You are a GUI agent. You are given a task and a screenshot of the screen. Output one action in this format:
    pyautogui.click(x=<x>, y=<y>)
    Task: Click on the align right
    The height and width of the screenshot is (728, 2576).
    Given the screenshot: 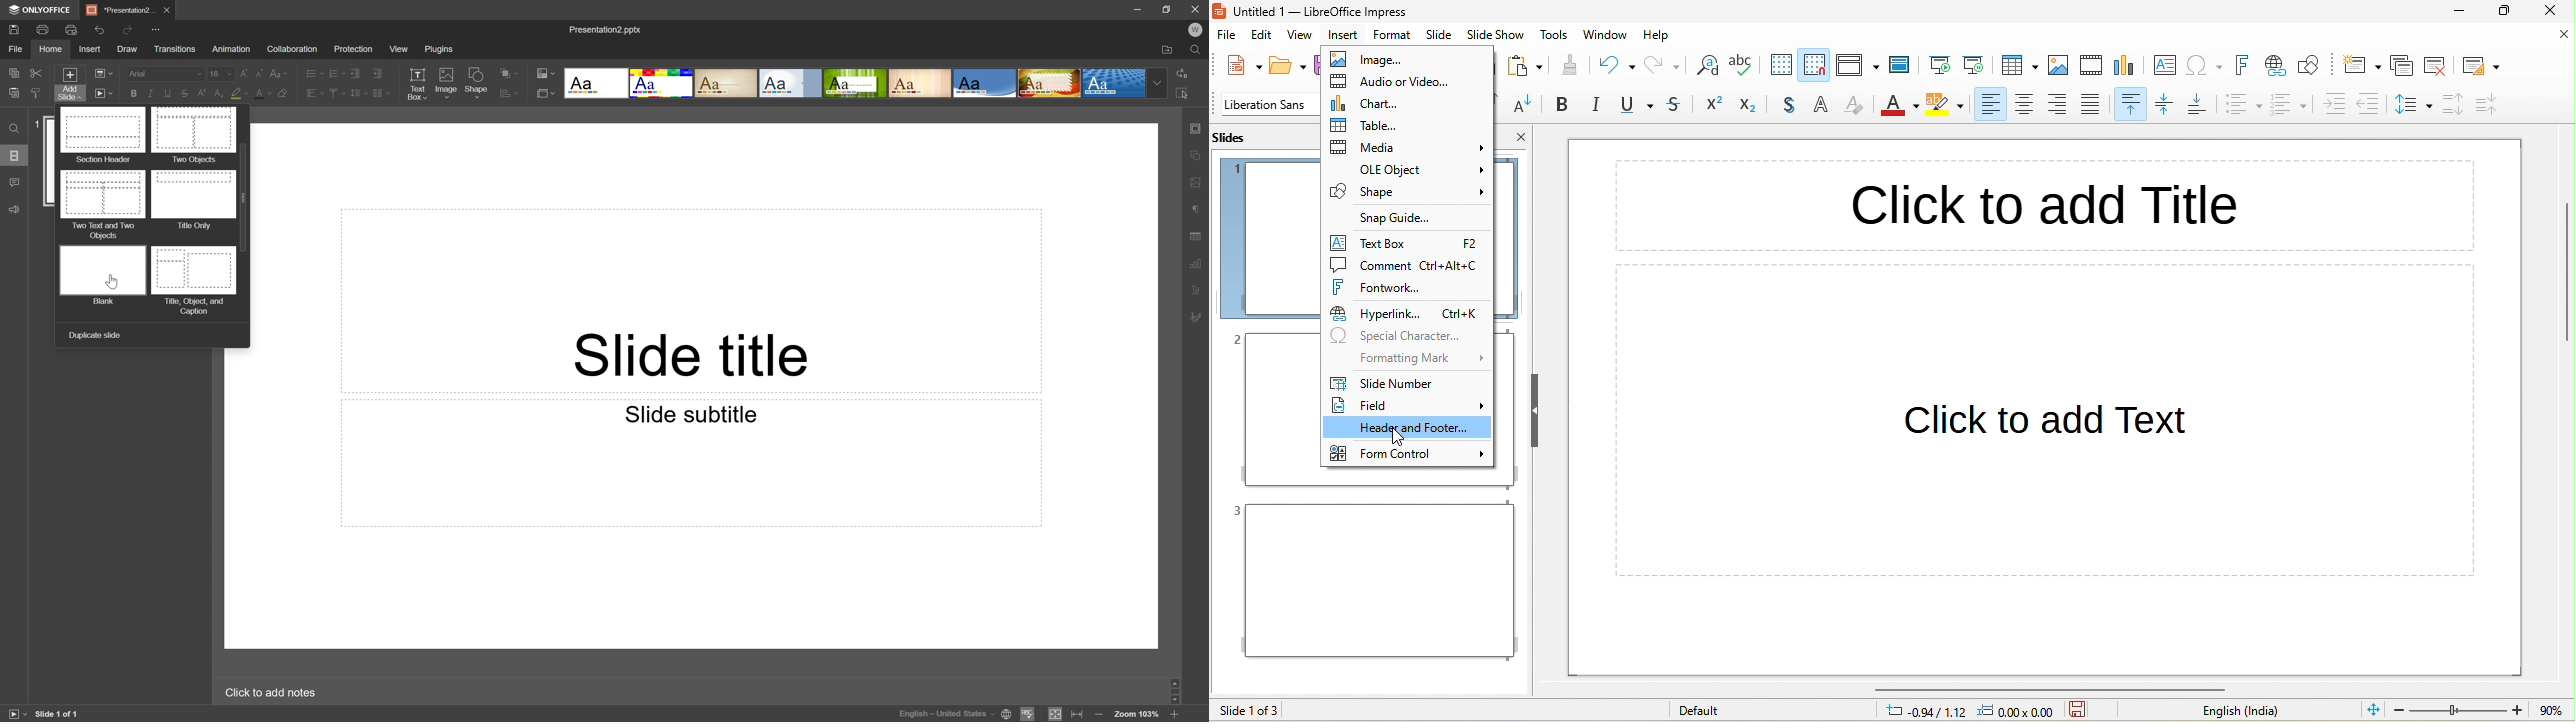 What is the action you would take?
    pyautogui.click(x=2061, y=105)
    